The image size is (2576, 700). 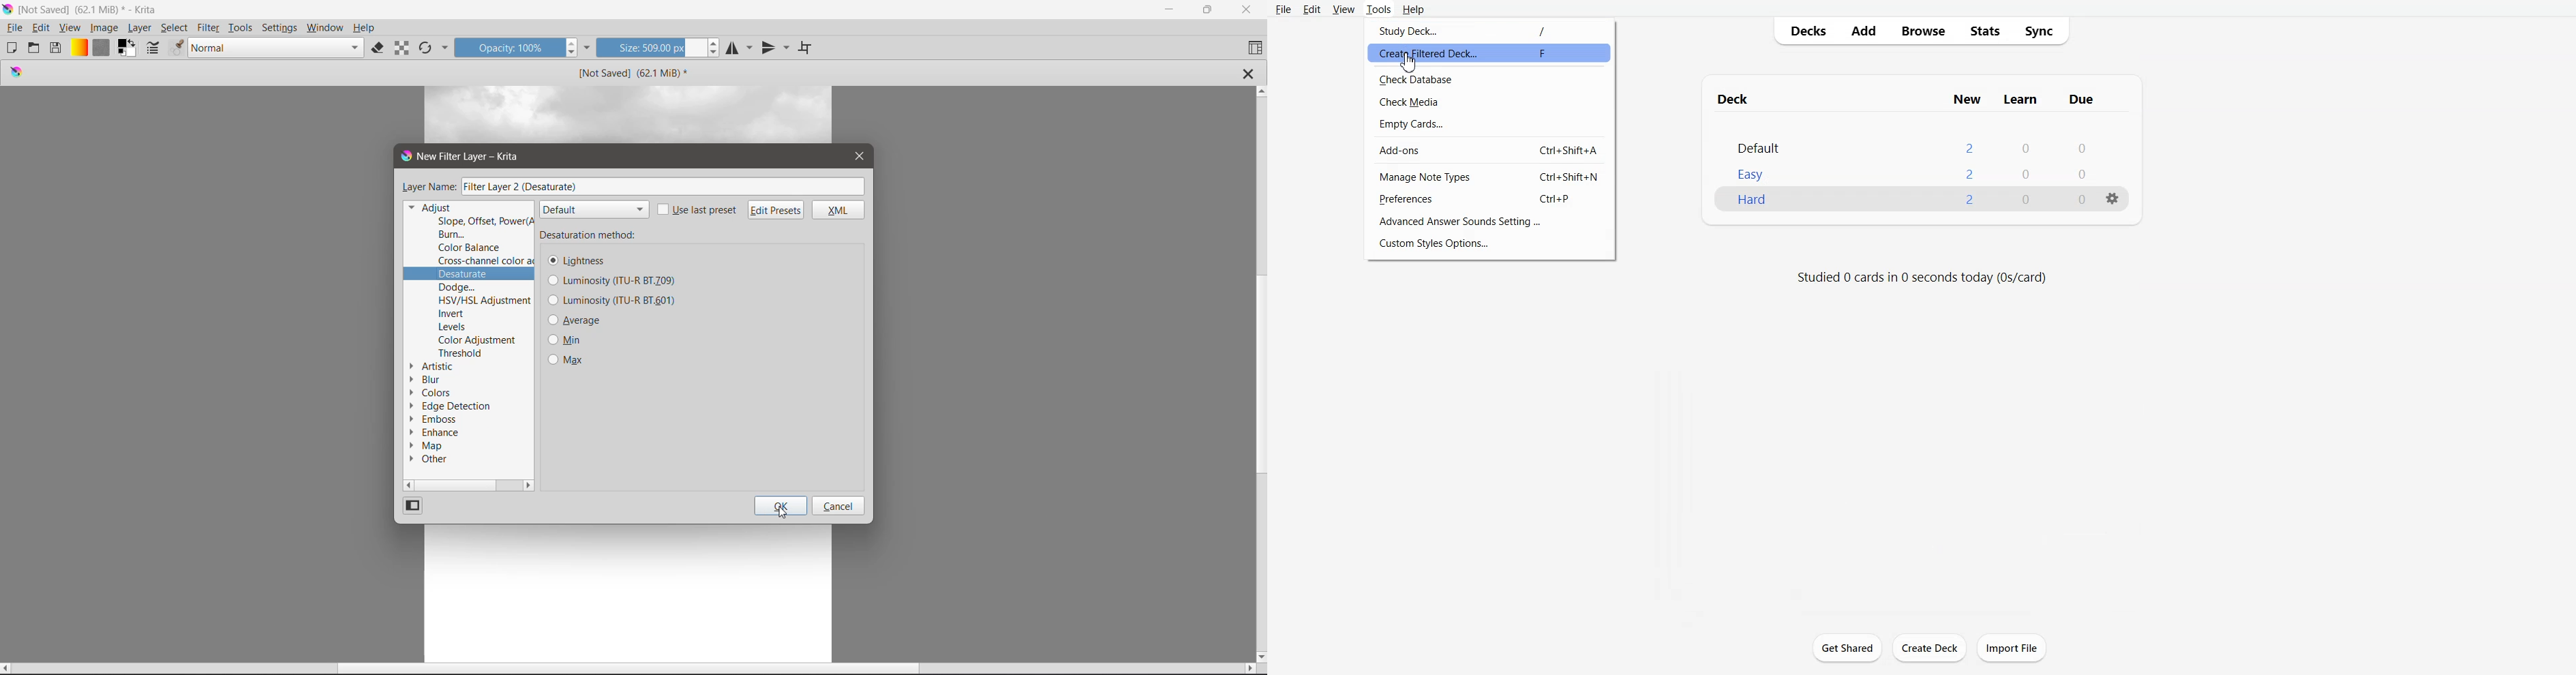 I want to click on Use last preset - click to enable/disable, so click(x=698, y=209).